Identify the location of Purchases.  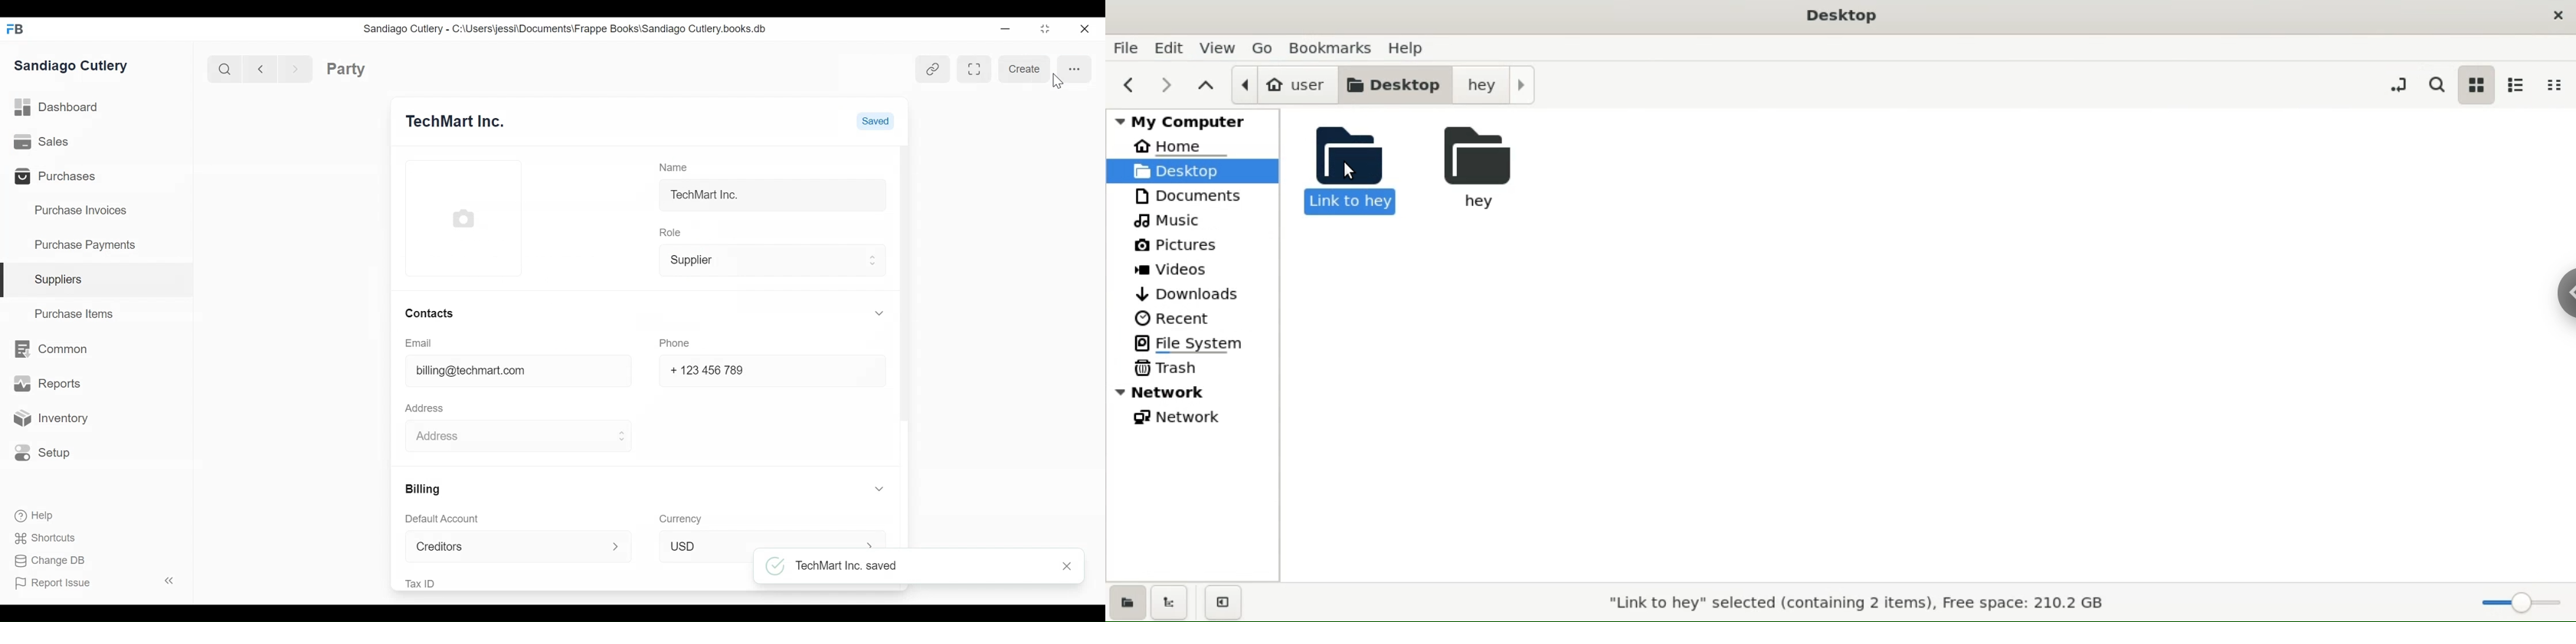
(62, 178).